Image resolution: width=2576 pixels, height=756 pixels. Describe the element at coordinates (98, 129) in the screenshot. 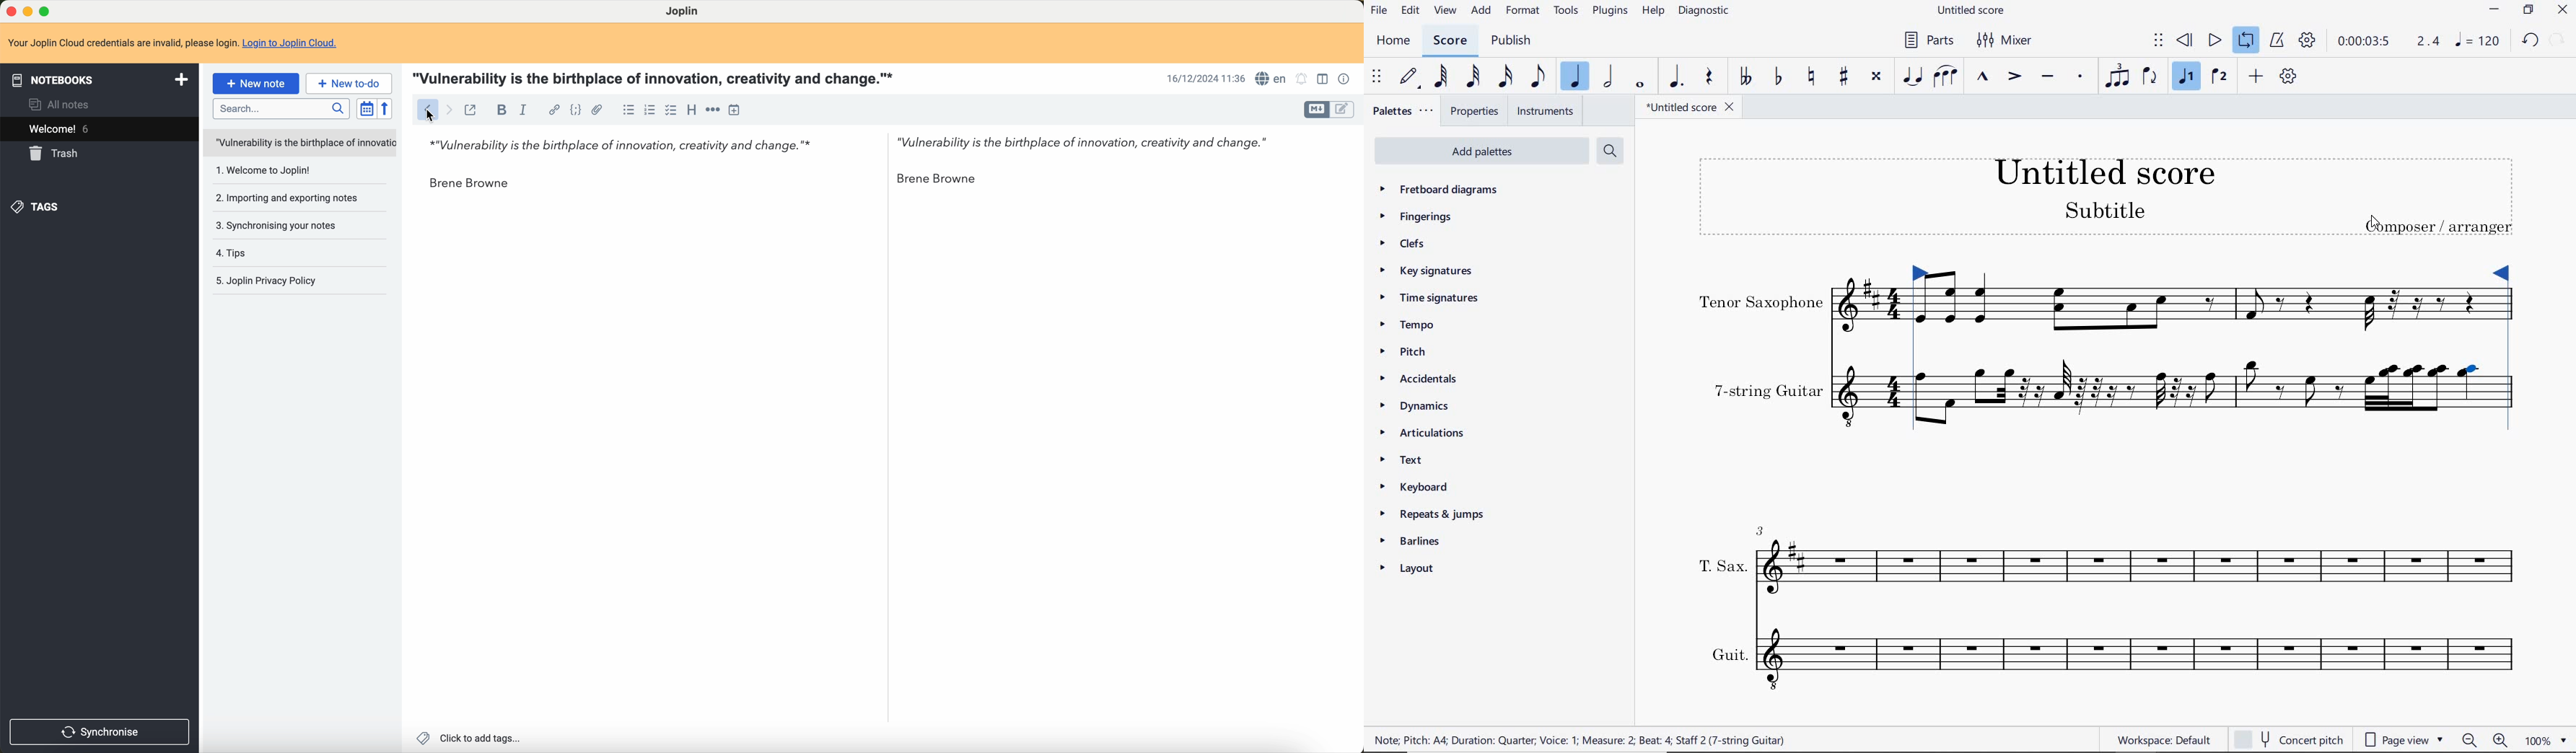

I see `welcome` at that location.